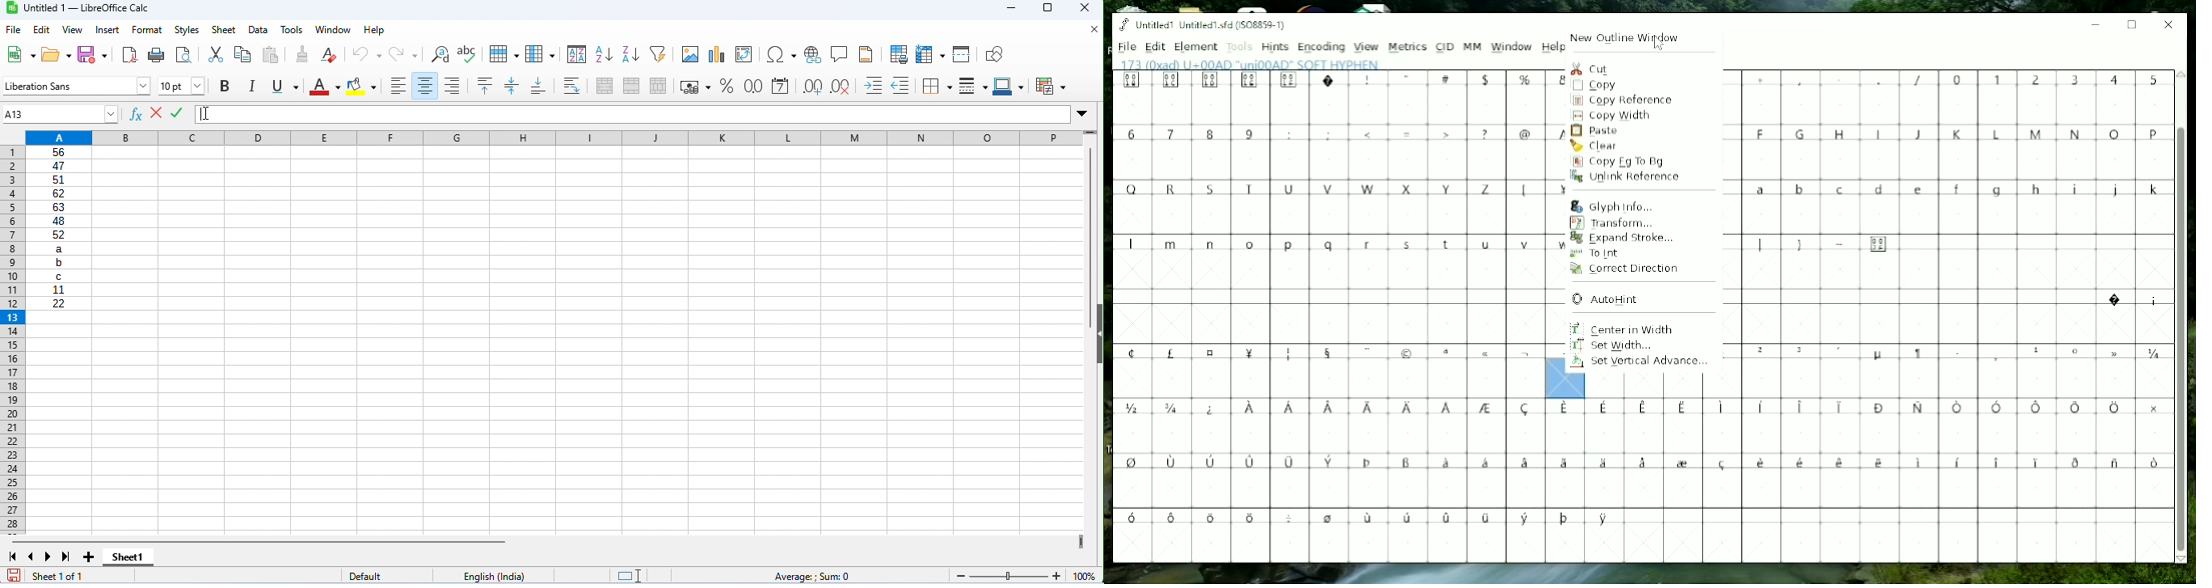 The width and height of the screenshot is (2212, 588). Describe the element at coordinates (962, 577) in the screenshot. I see `Zoom out` at that location.